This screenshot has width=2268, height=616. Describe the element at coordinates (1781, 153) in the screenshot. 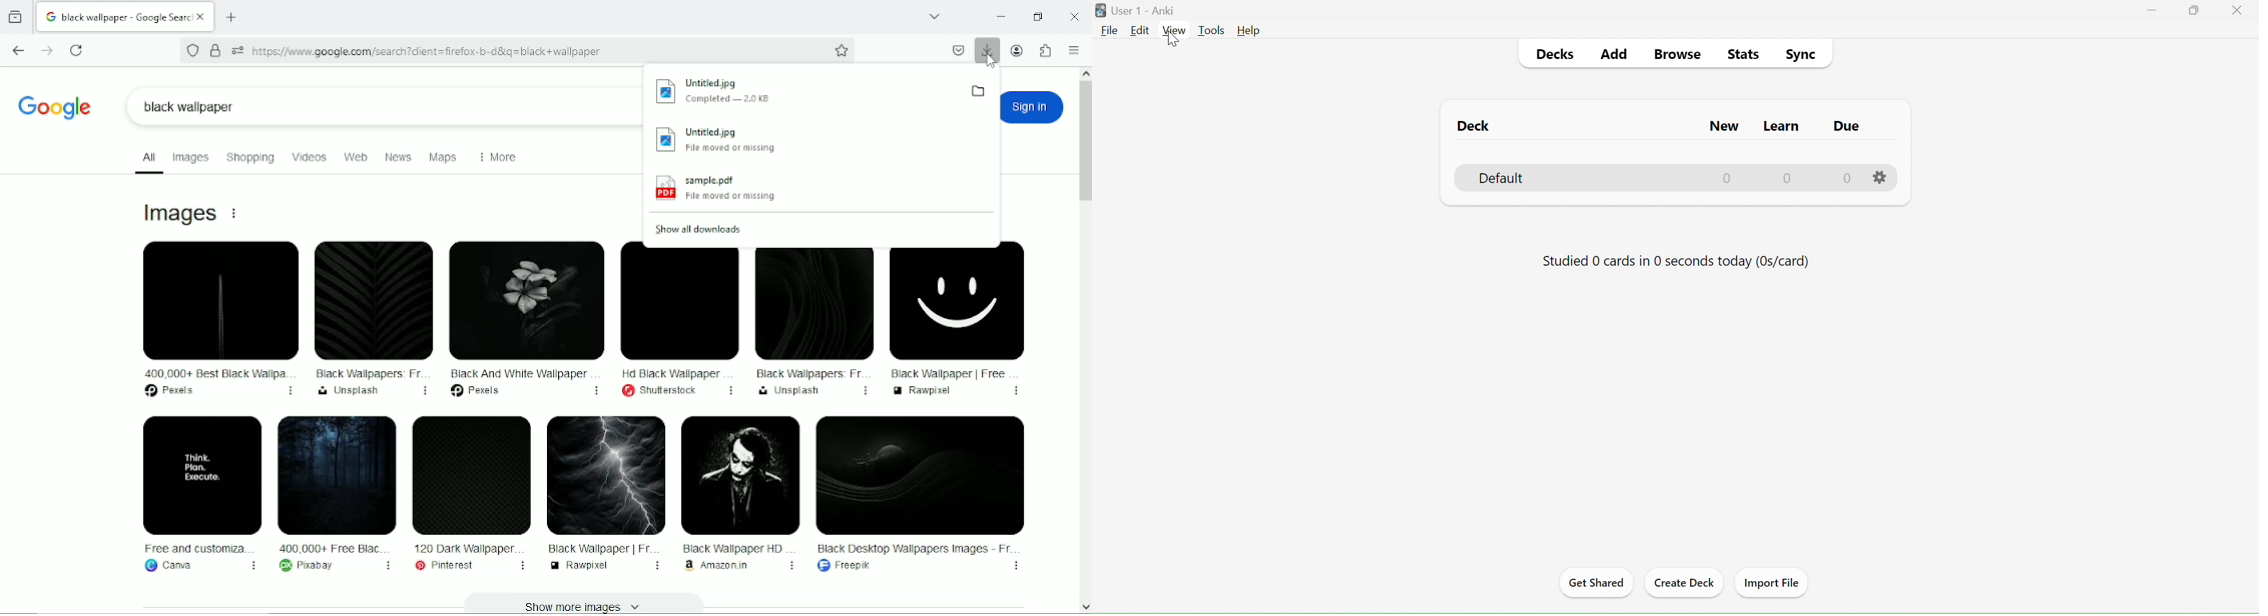

I see `learn` at that location.